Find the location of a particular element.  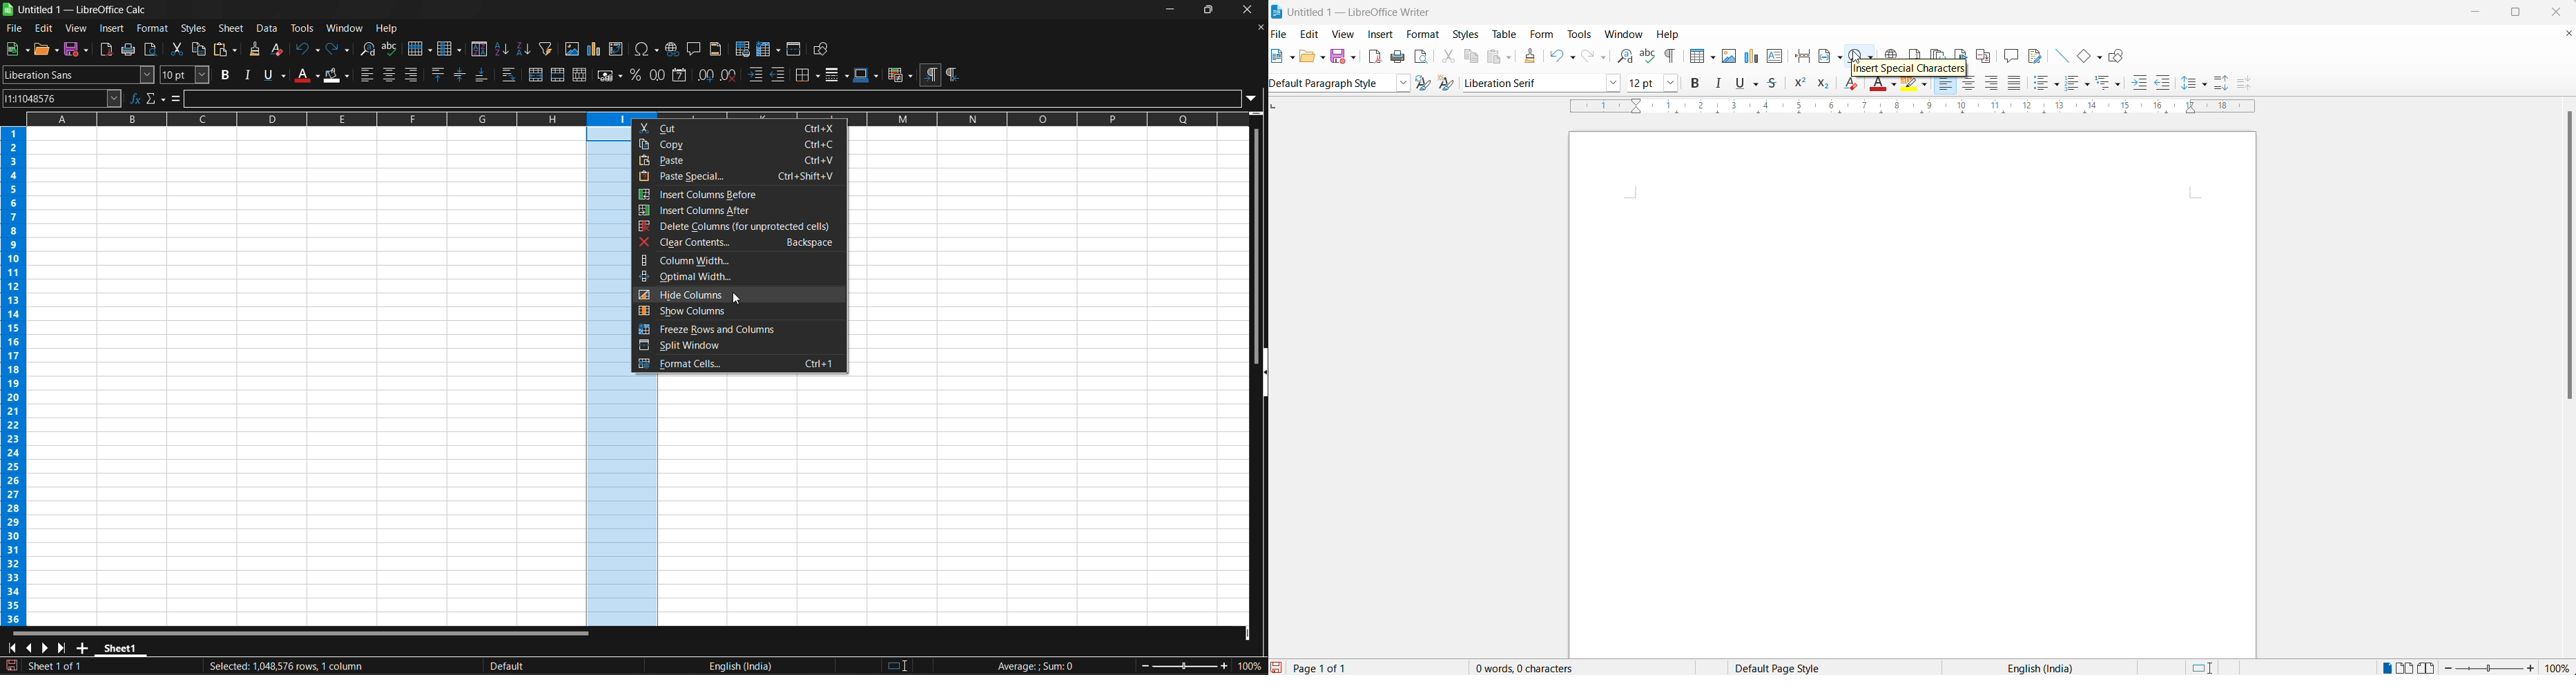

select outline formatting is located at coordinates (2113, 84).